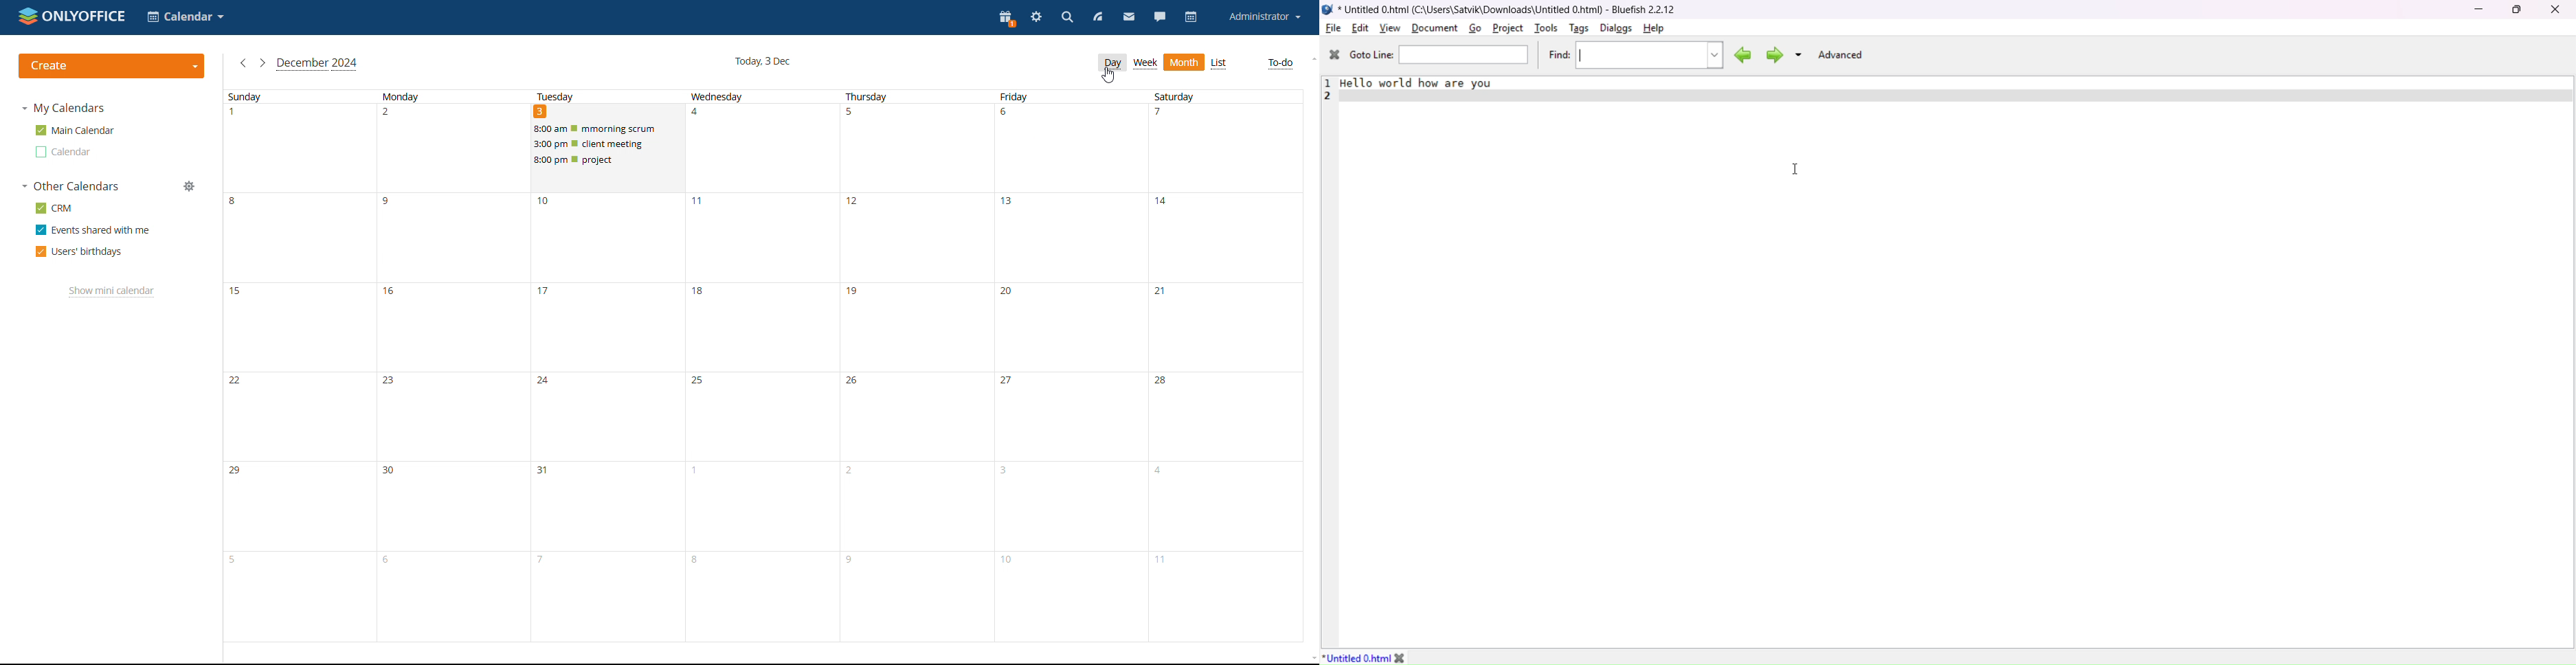  What do you see at coordinates (1741, 53) in the screenshot?
I see `previous` at bounding box center [1741, 53].